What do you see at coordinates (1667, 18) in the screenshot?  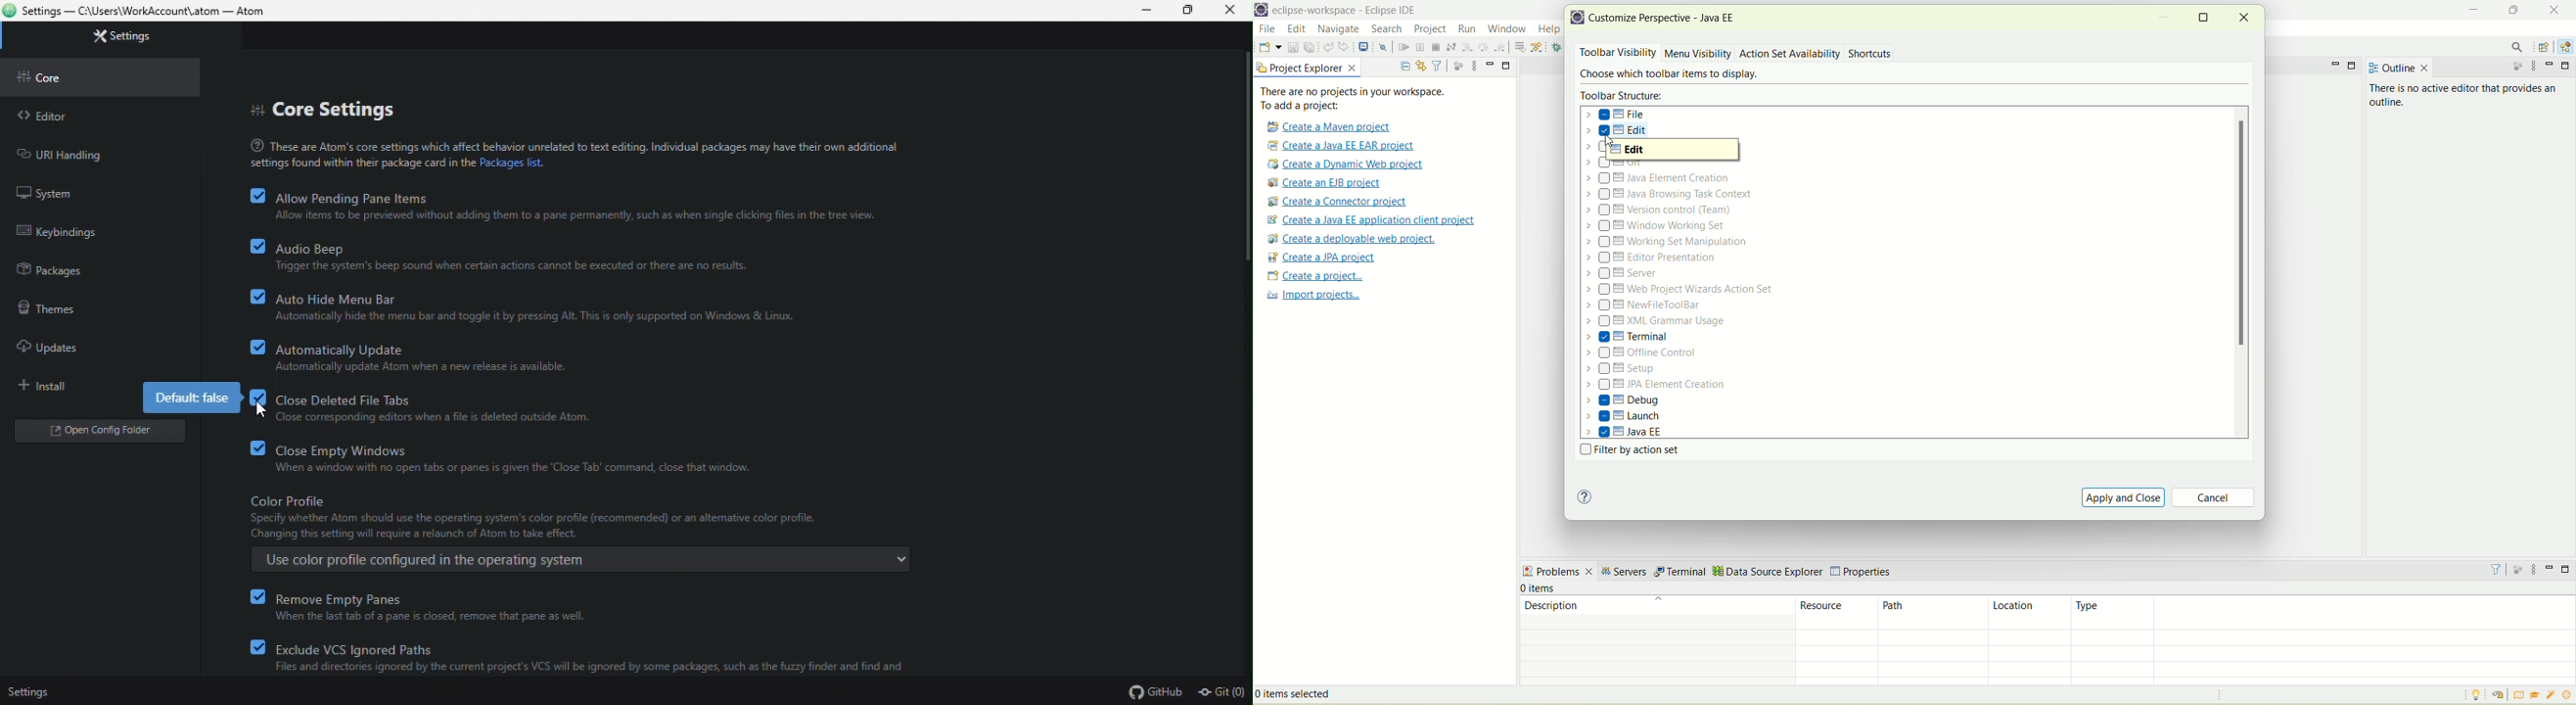 I see `customize perspective-Java EE` at bounding box center [1667, 18].